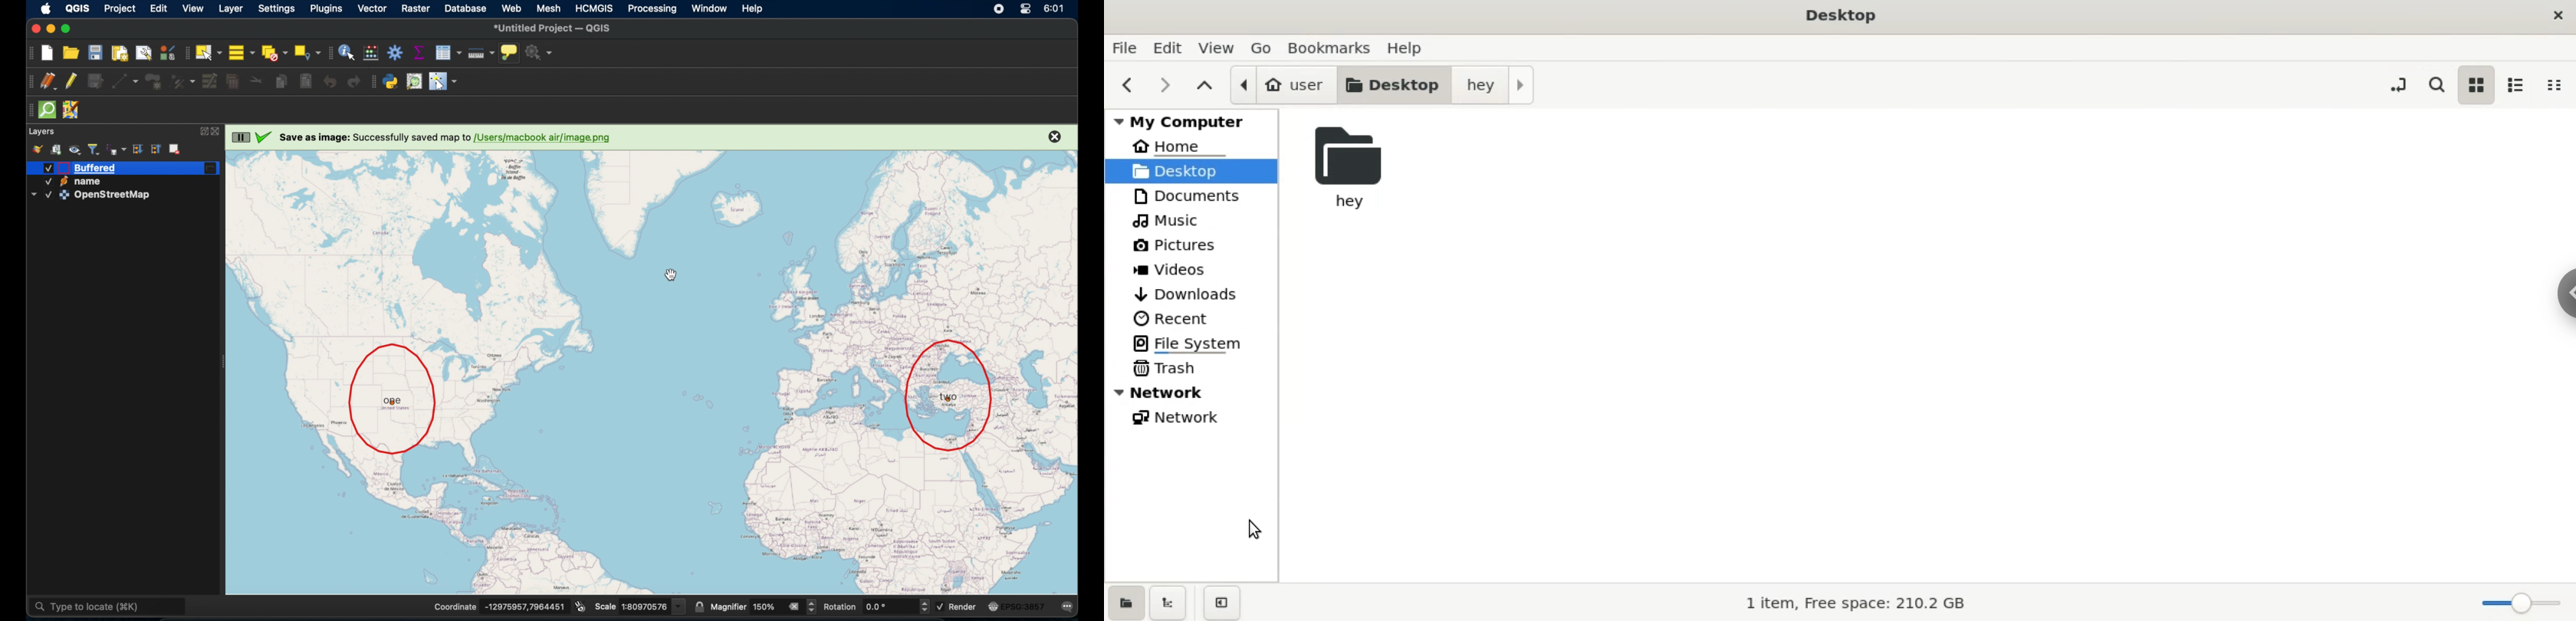 The image size is (2576, 644). Describe the element at coordinates (754, 10) in the screenshot. I see `help` at that location.